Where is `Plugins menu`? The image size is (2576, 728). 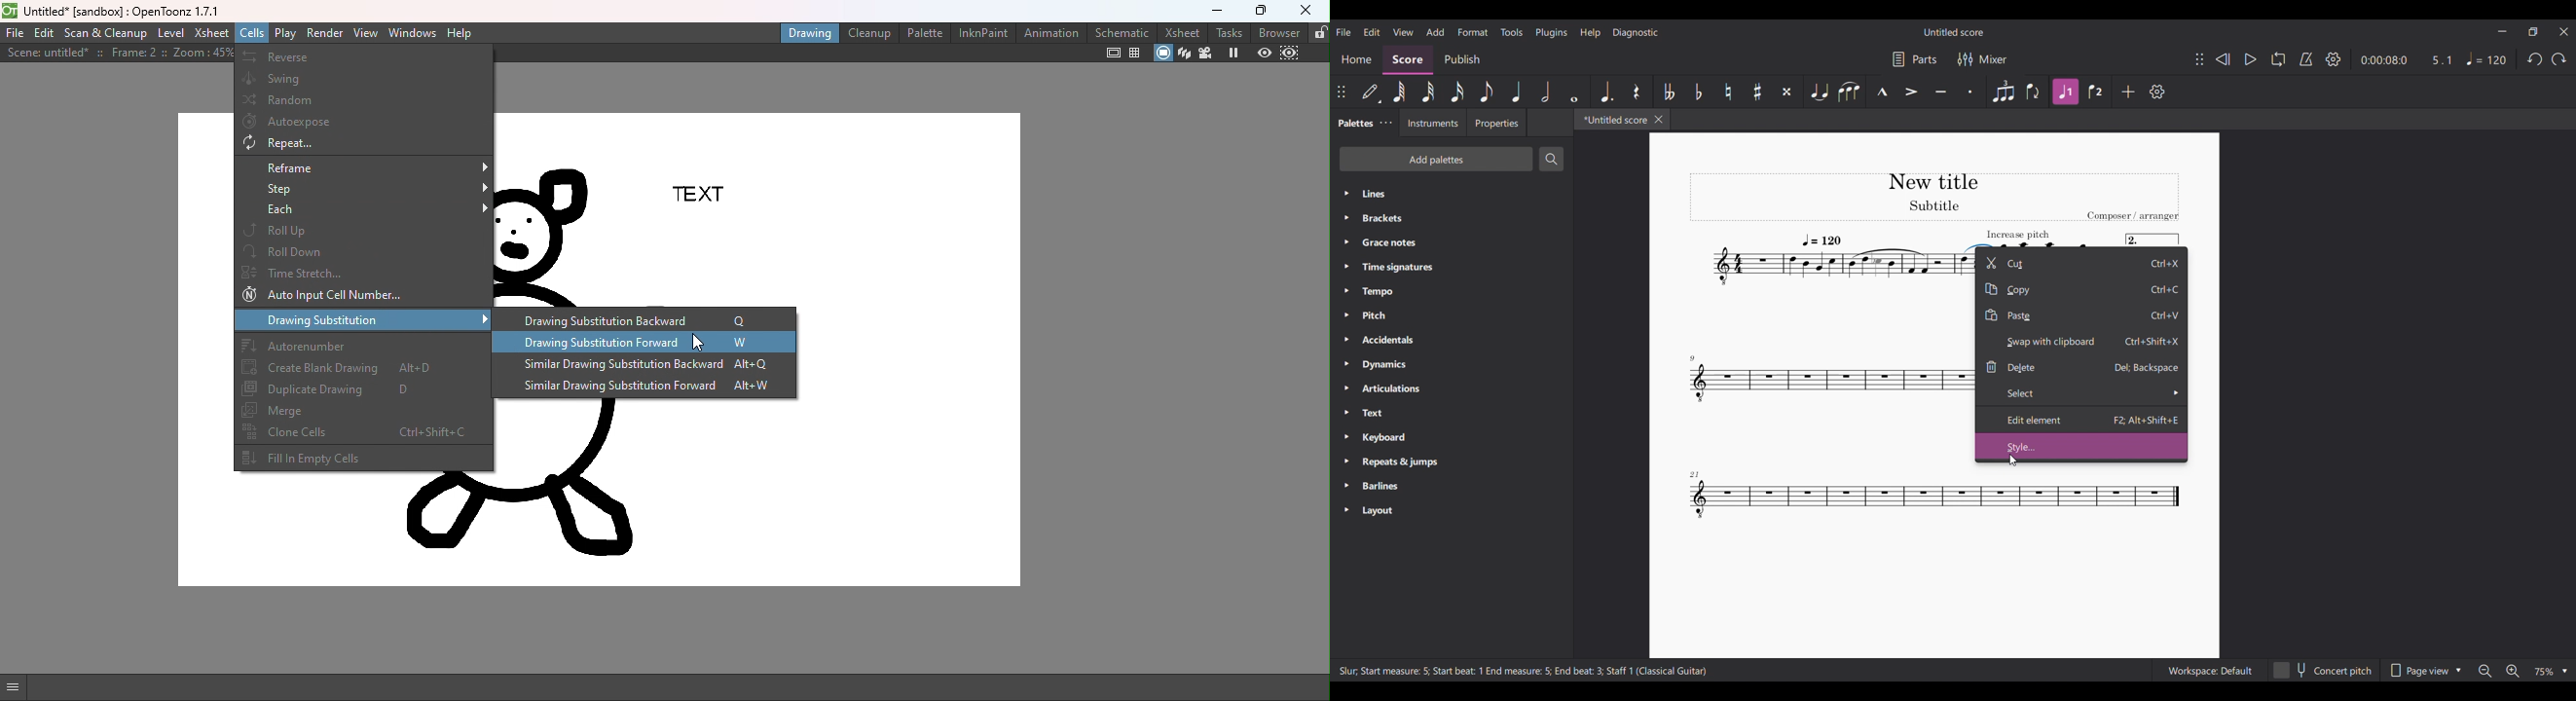
Plugins menu is located at coordinates (1552, 33).